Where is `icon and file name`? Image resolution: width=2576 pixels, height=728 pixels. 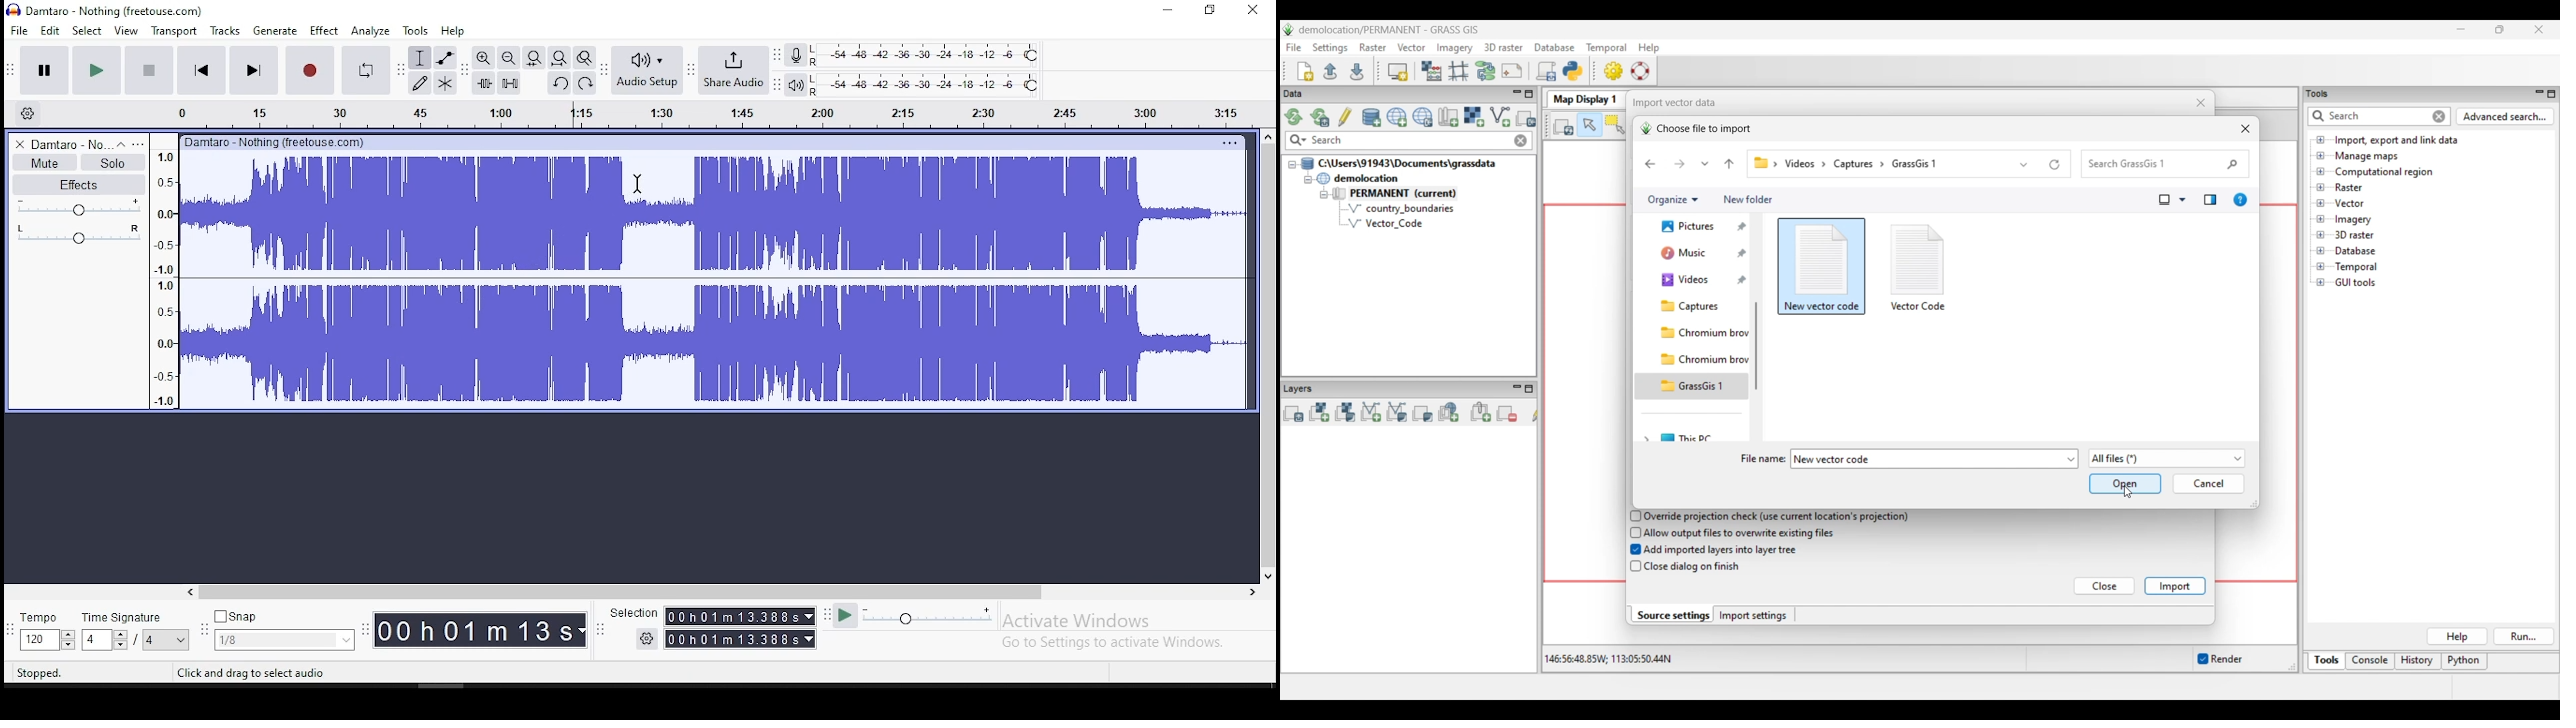 icon and file name is located at coordinates (111, 9).